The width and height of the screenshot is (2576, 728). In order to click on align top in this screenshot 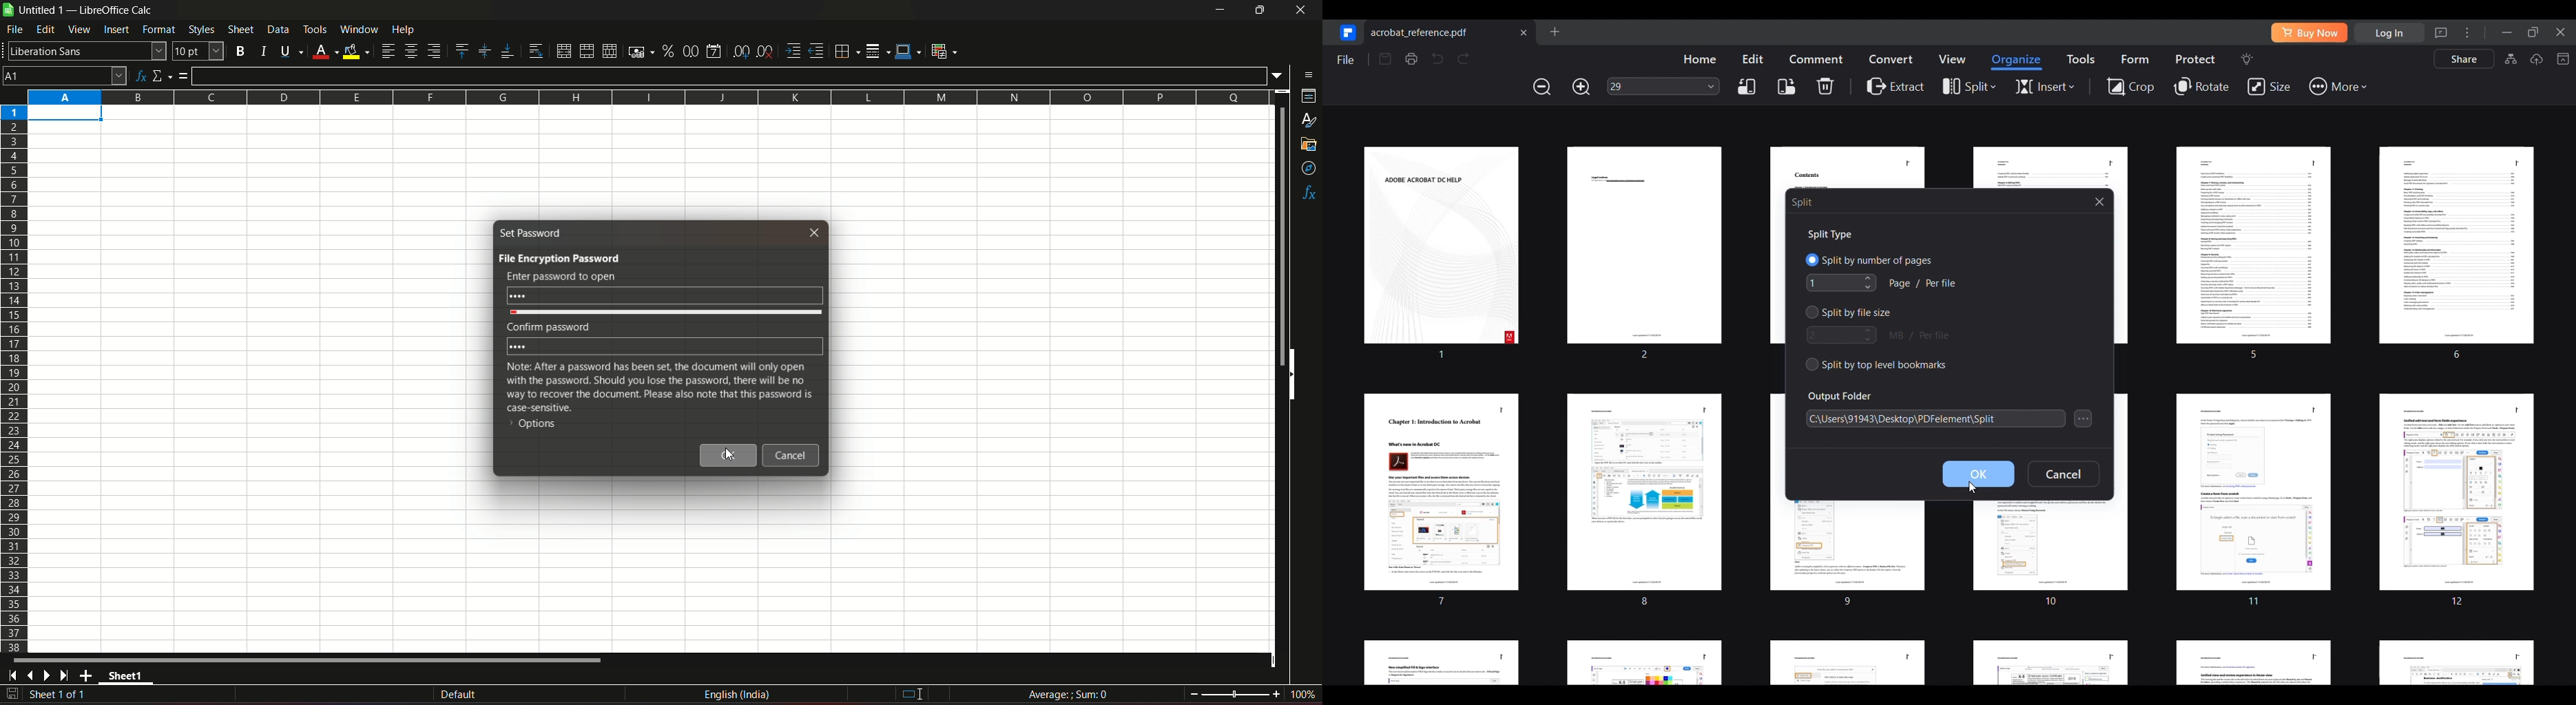, I will do `click(461, 50)`.